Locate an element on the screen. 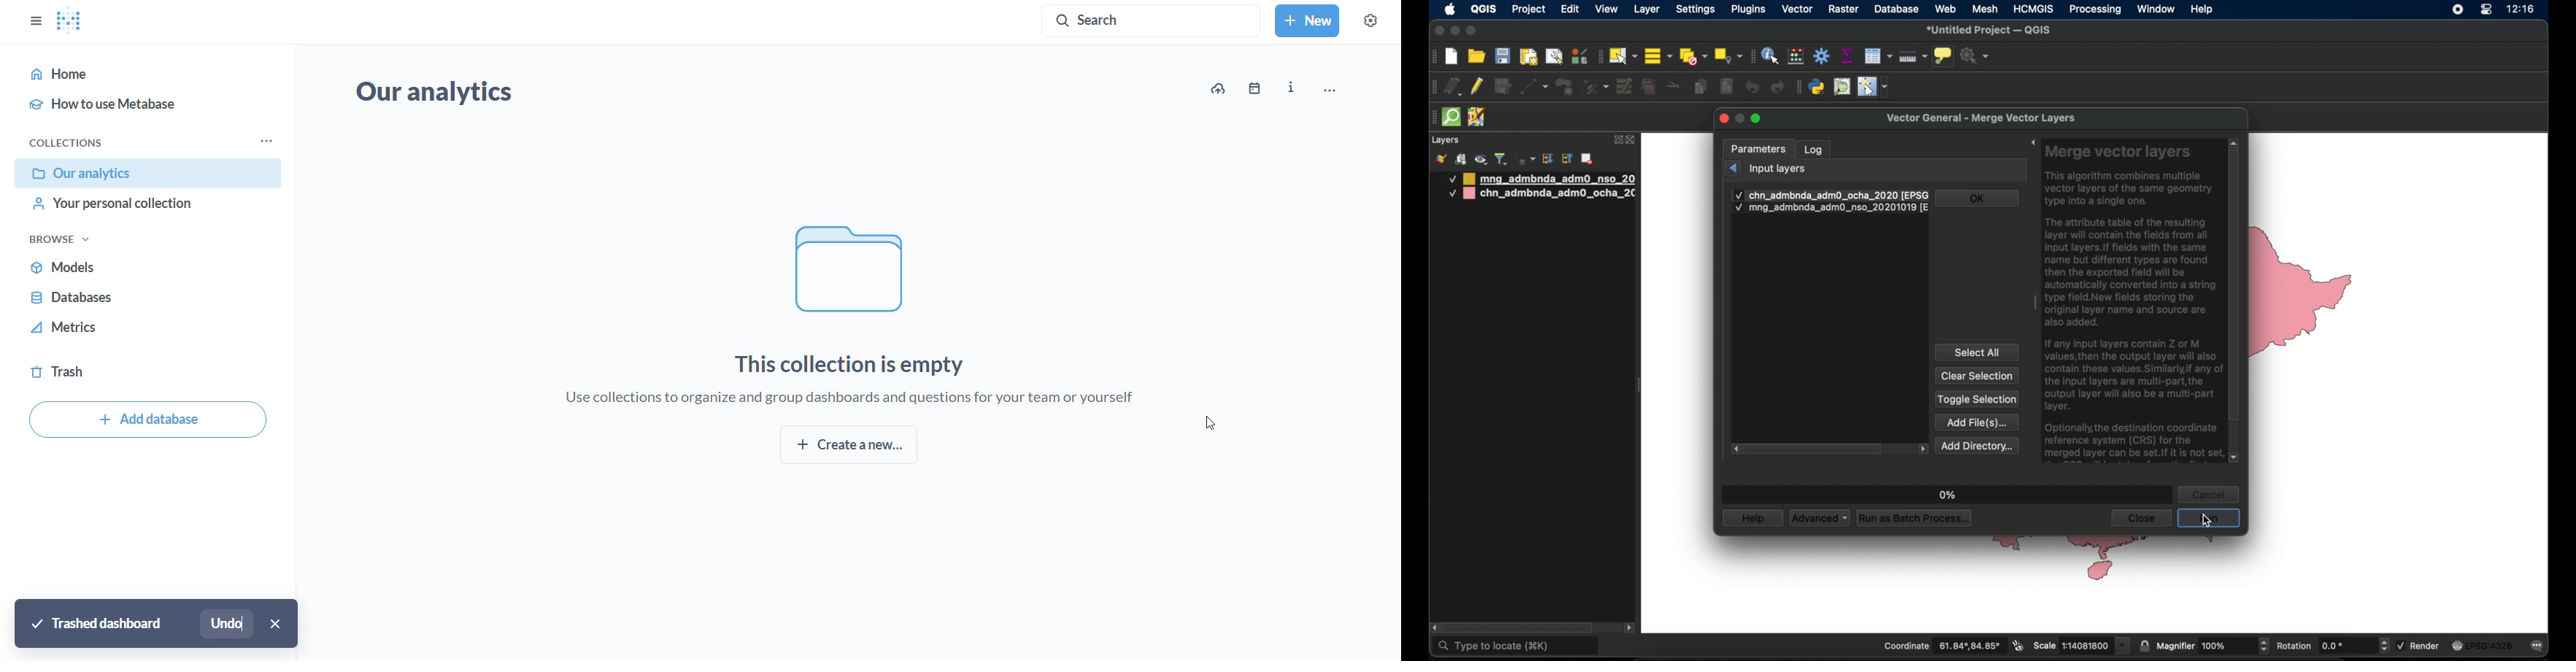  0% is located at coordinates (1945, 491).